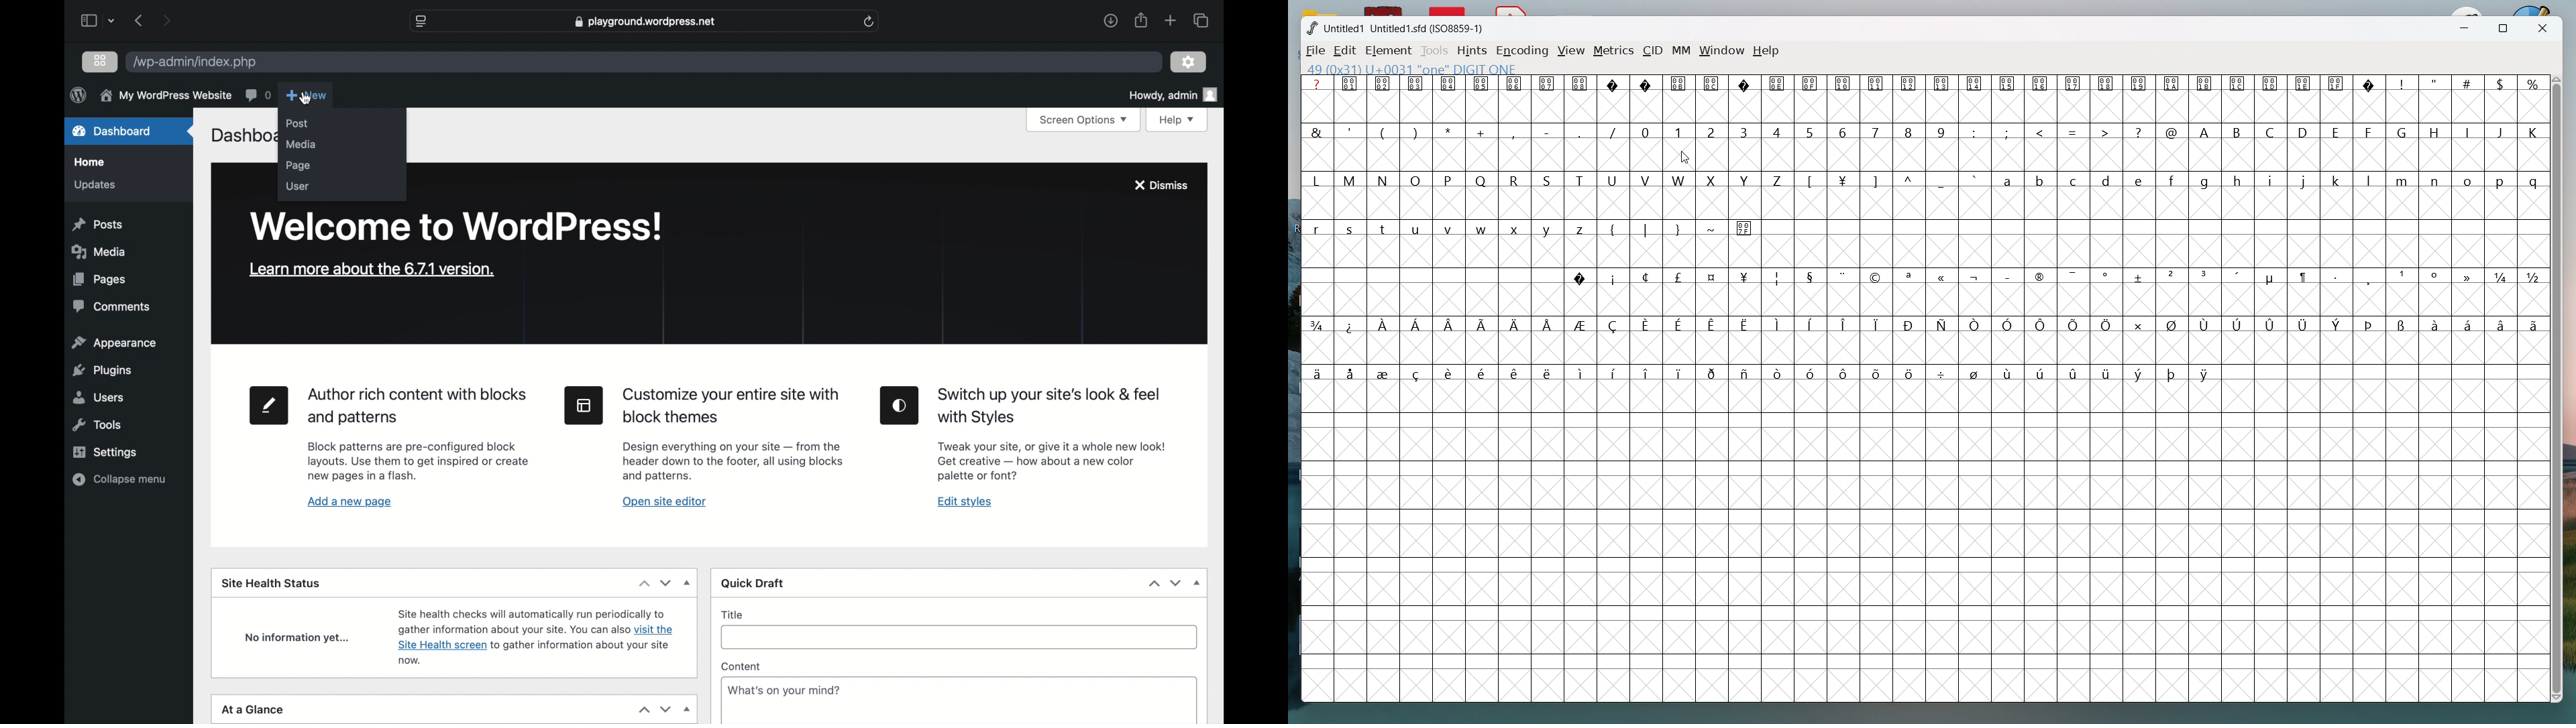  I want to click on symbol, so click(2141, 276).